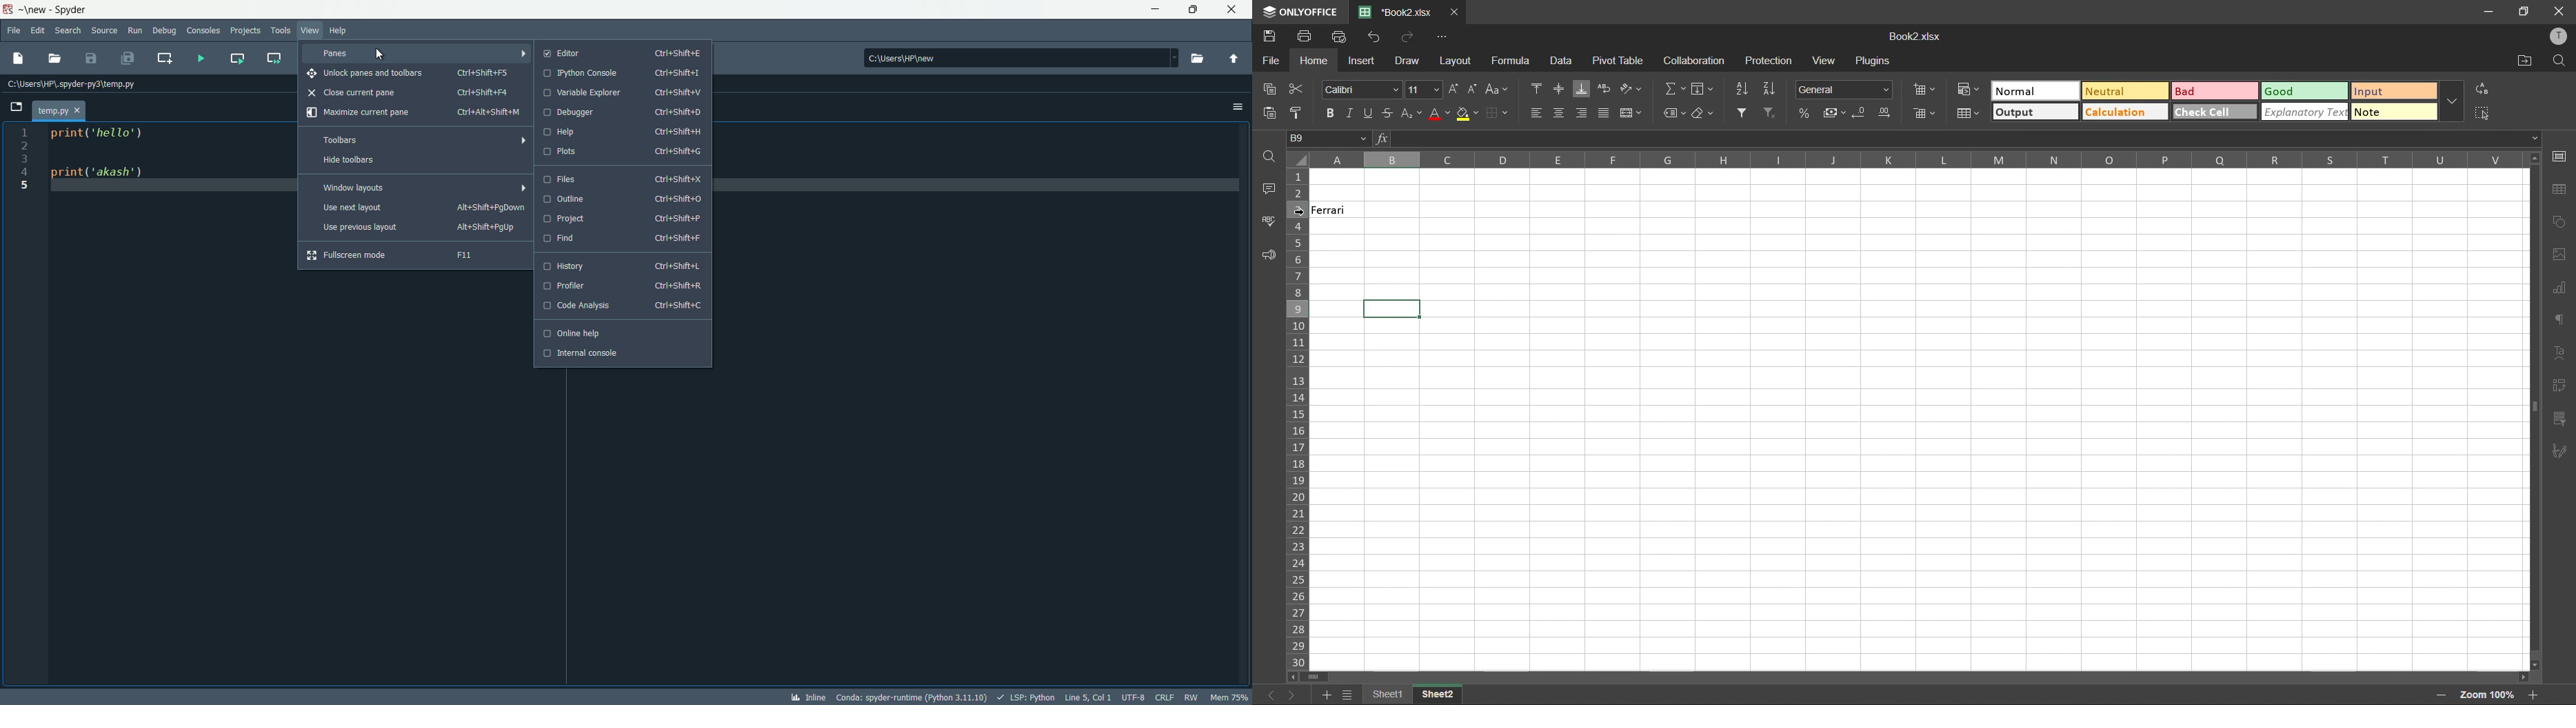 The image size is (2576, 728). I want to click on column names, so click(1918, 159).